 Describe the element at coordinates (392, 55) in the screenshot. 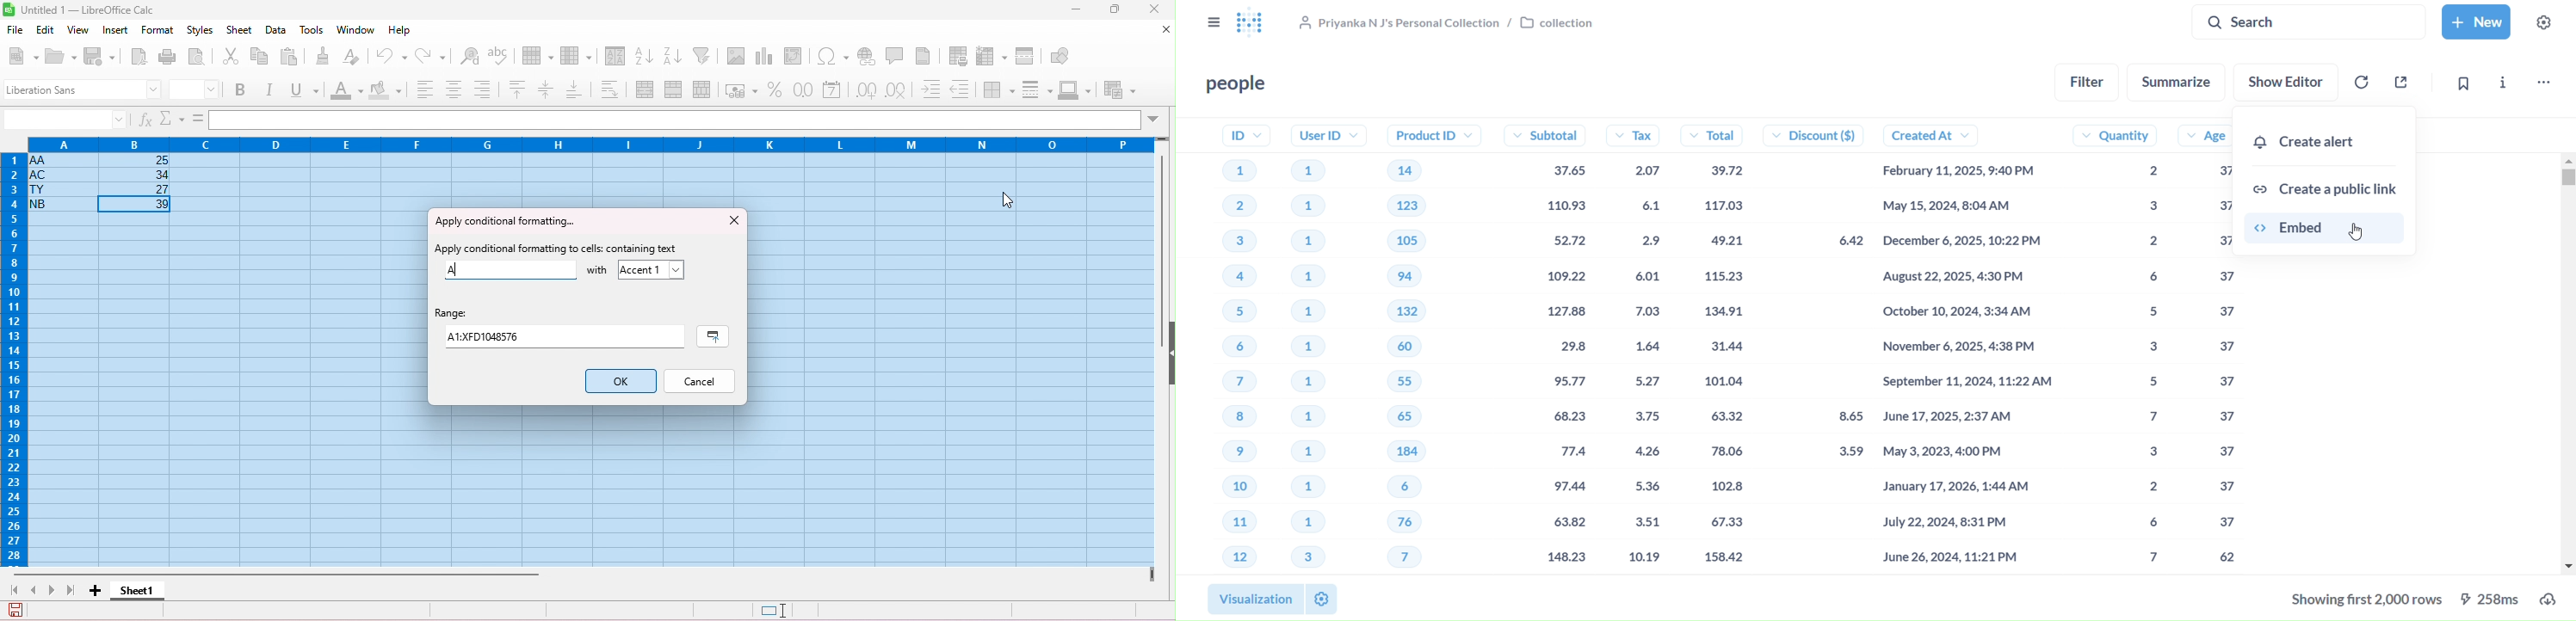

I see `undo` at that location.